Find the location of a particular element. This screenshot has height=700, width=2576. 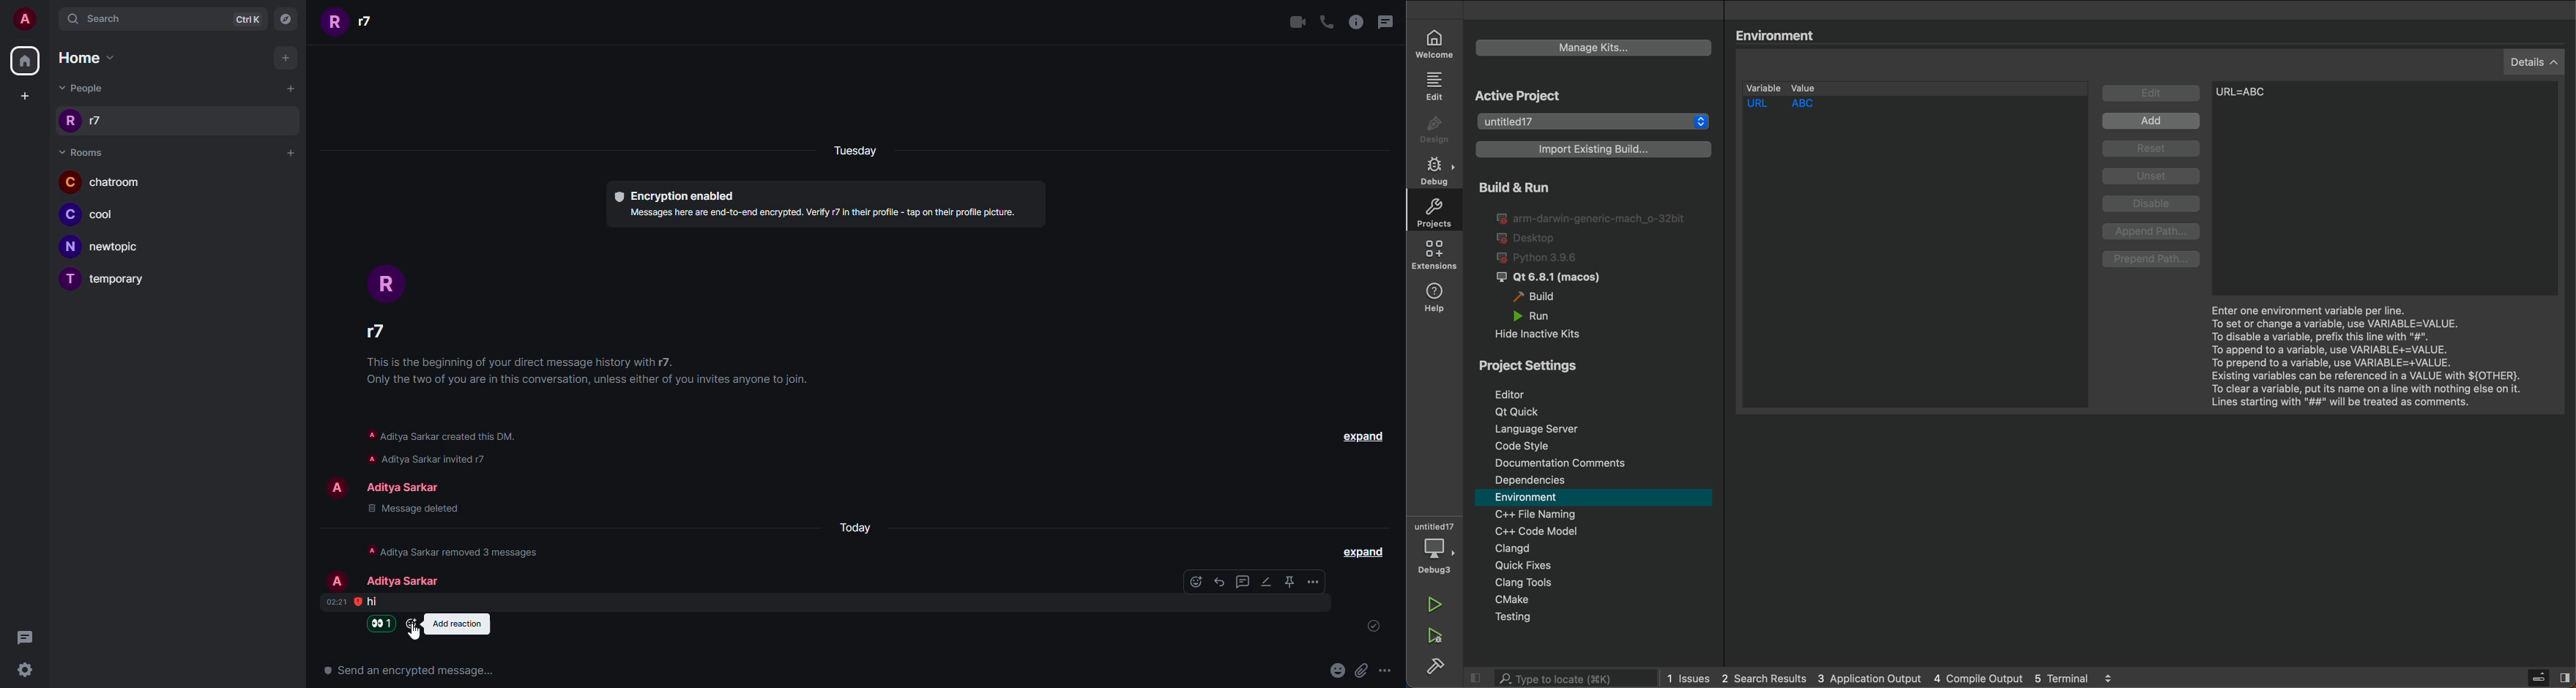

environment is located at coordinates (1595, 498).